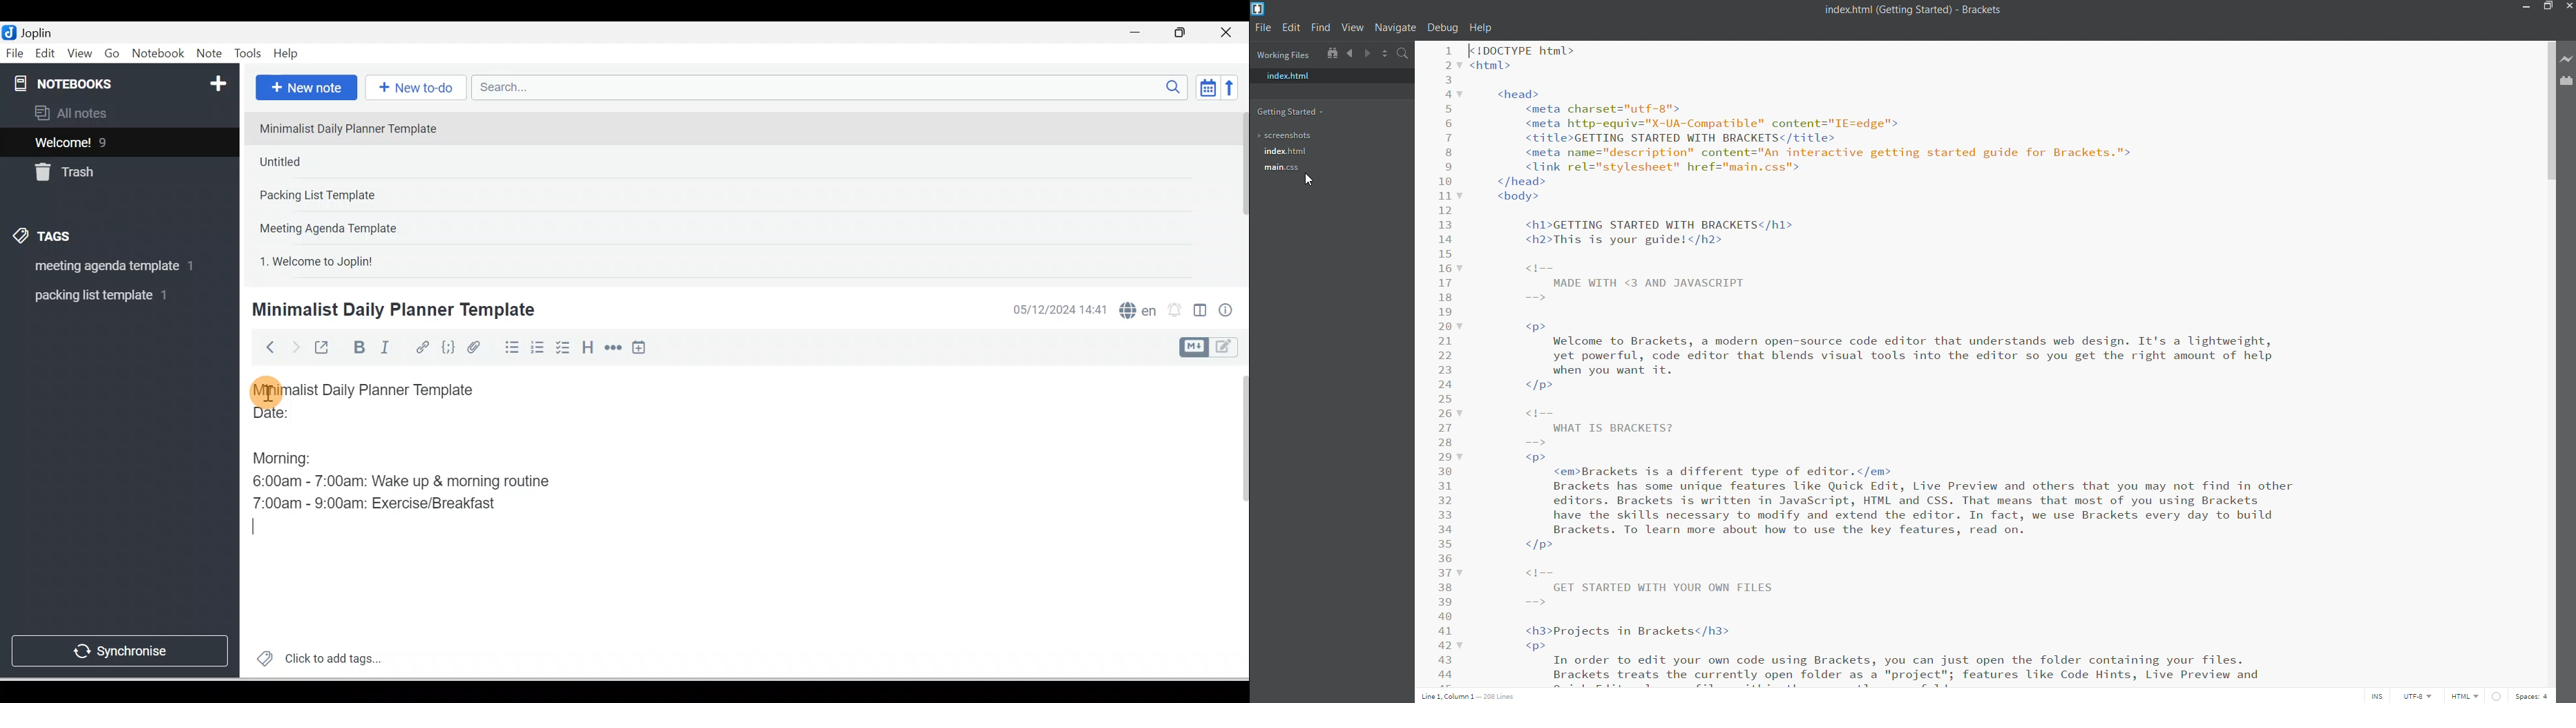  Describe the element at coordinates (449, 348) in the screenshot. I see `Code` at that location.